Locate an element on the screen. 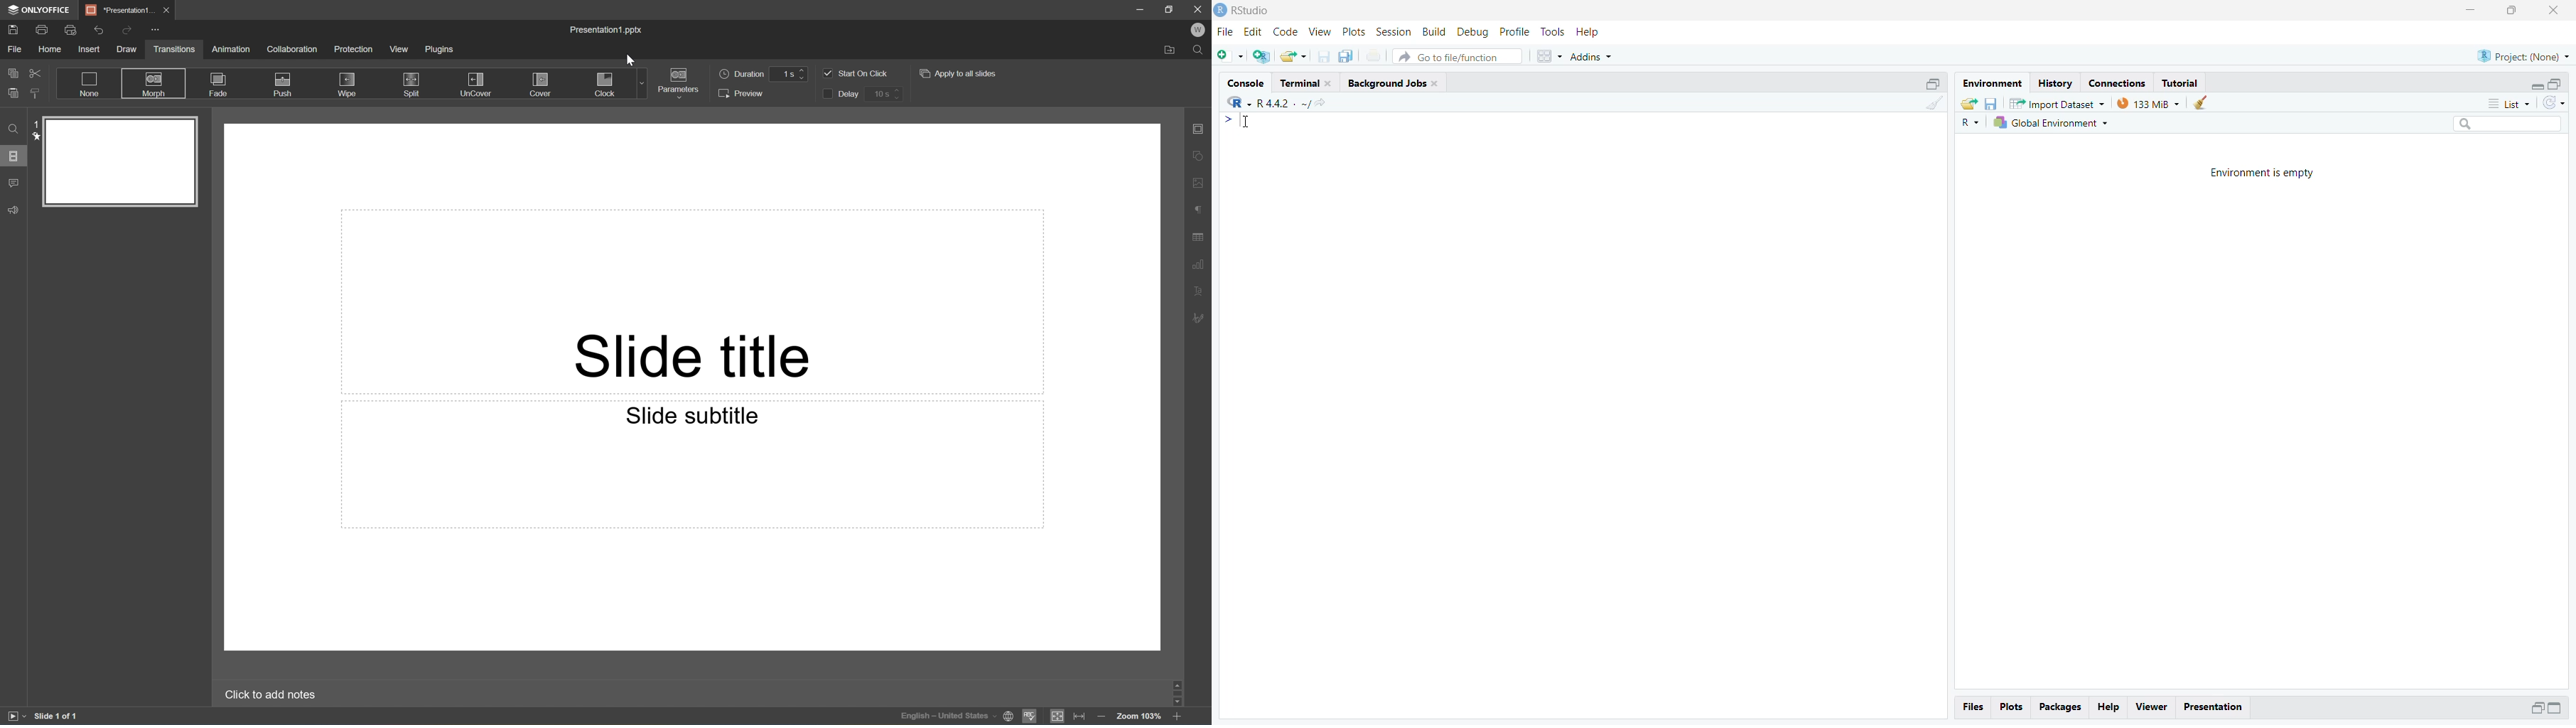 The width and height of the screenshot is (2576, 728). Close is located at coordinates (1198, 9).